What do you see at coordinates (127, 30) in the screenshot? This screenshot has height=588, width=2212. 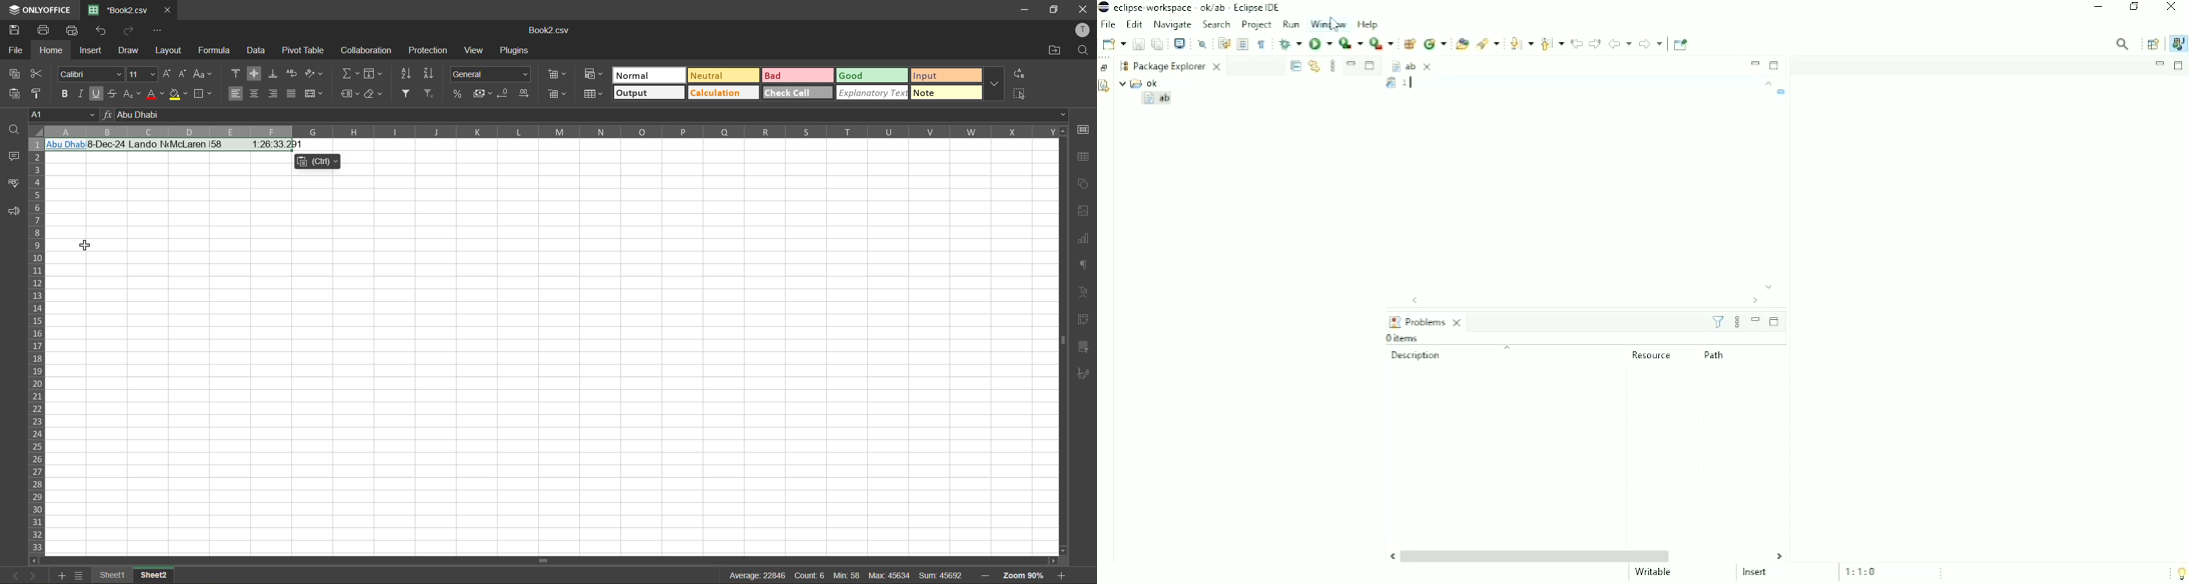 I see `redo` at bounding box center [127, 30].